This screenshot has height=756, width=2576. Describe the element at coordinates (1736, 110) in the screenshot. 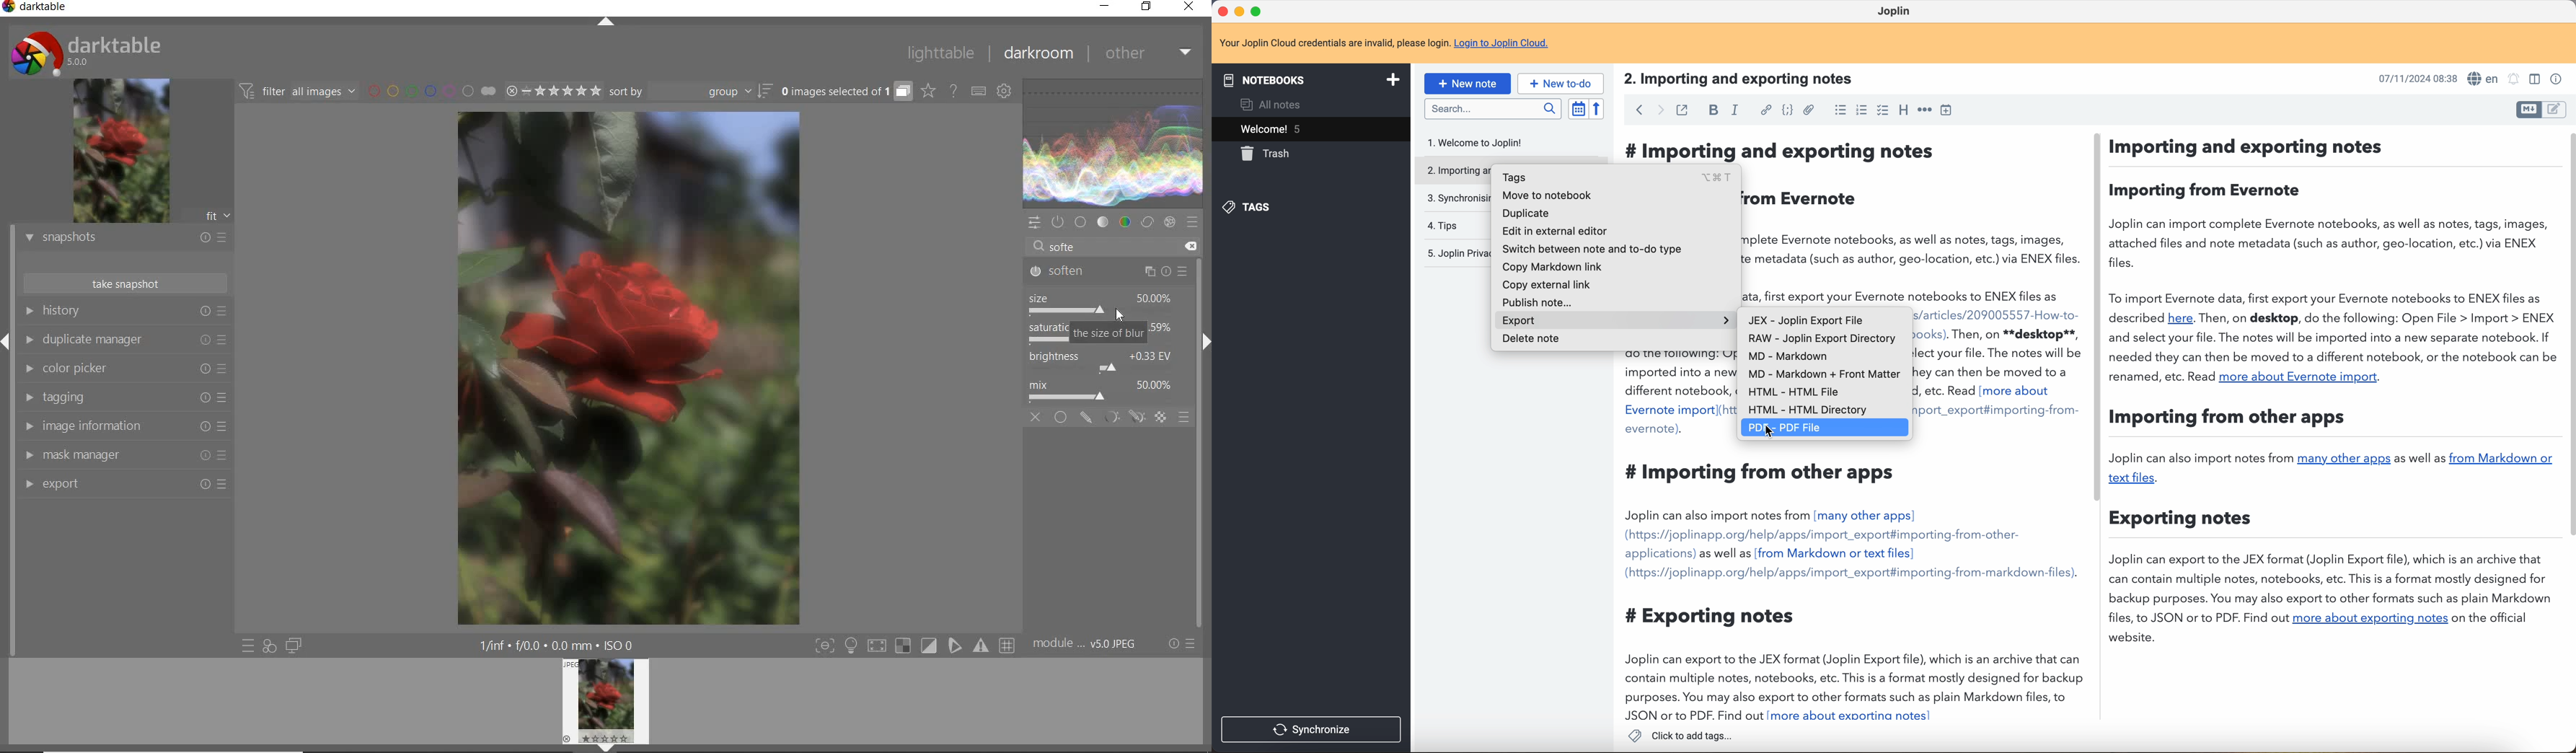

I see `italic` at that location.